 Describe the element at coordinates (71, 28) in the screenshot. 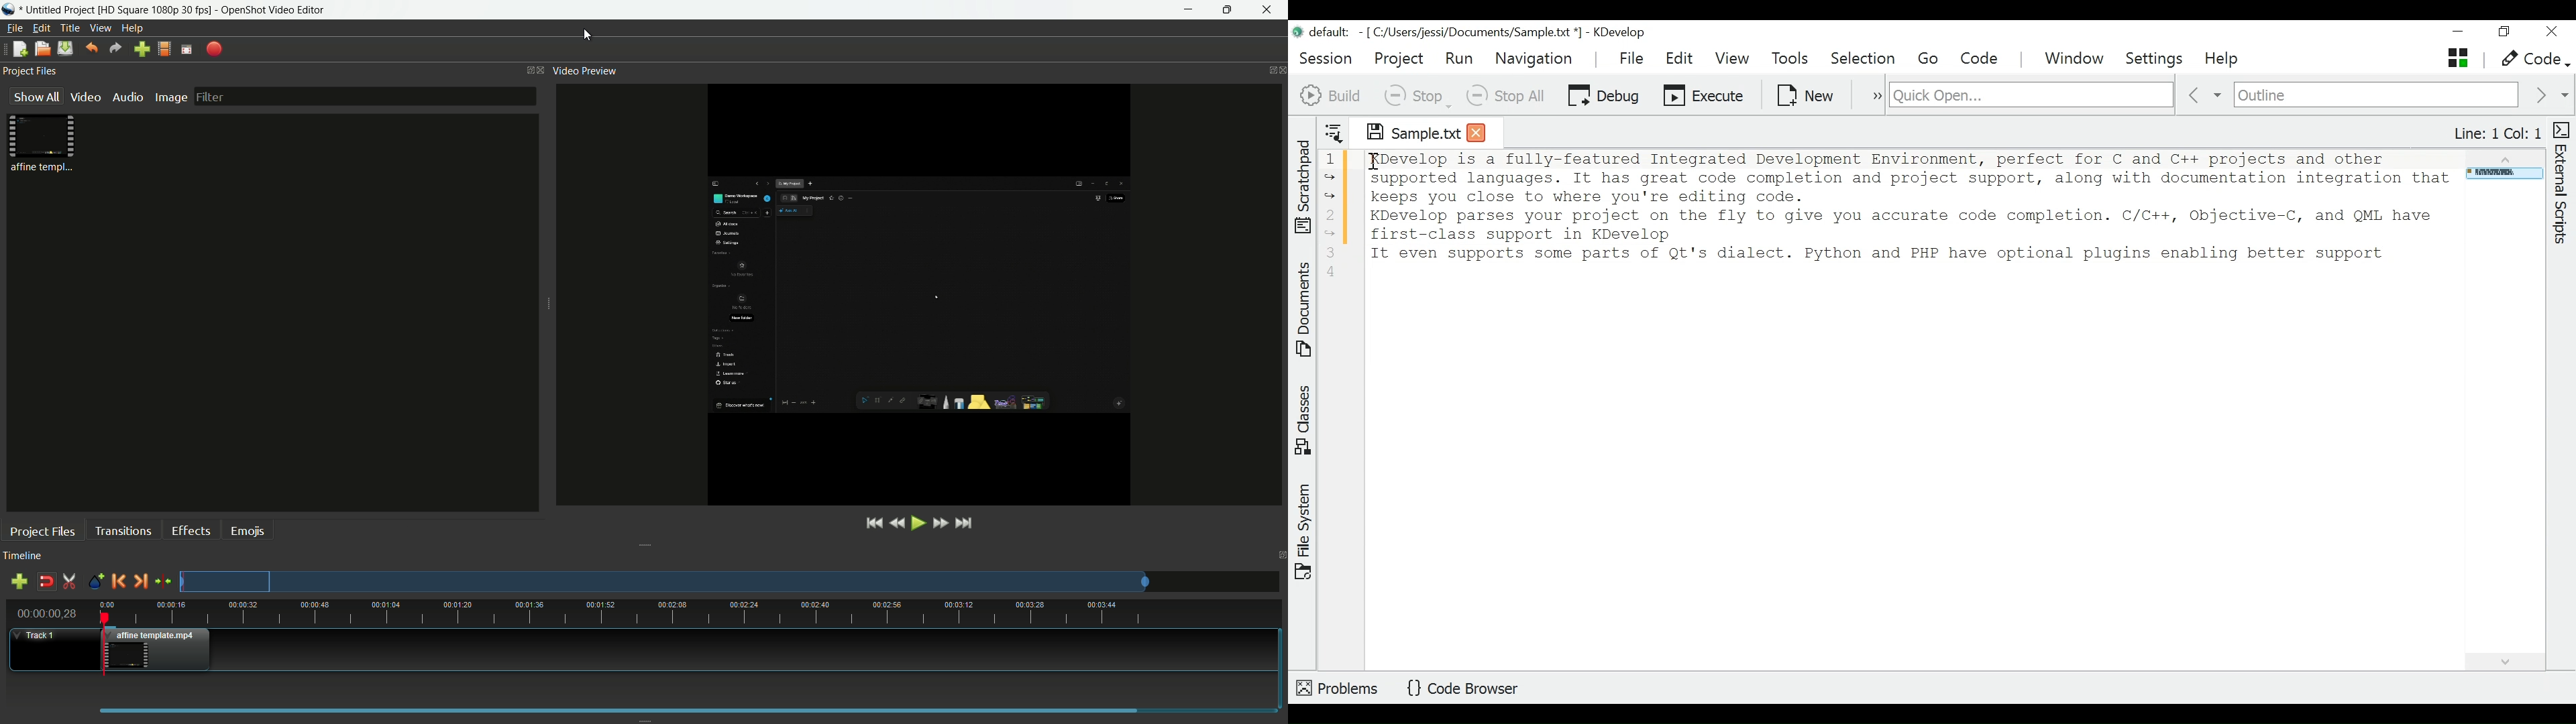

I see `title menu` at that location.